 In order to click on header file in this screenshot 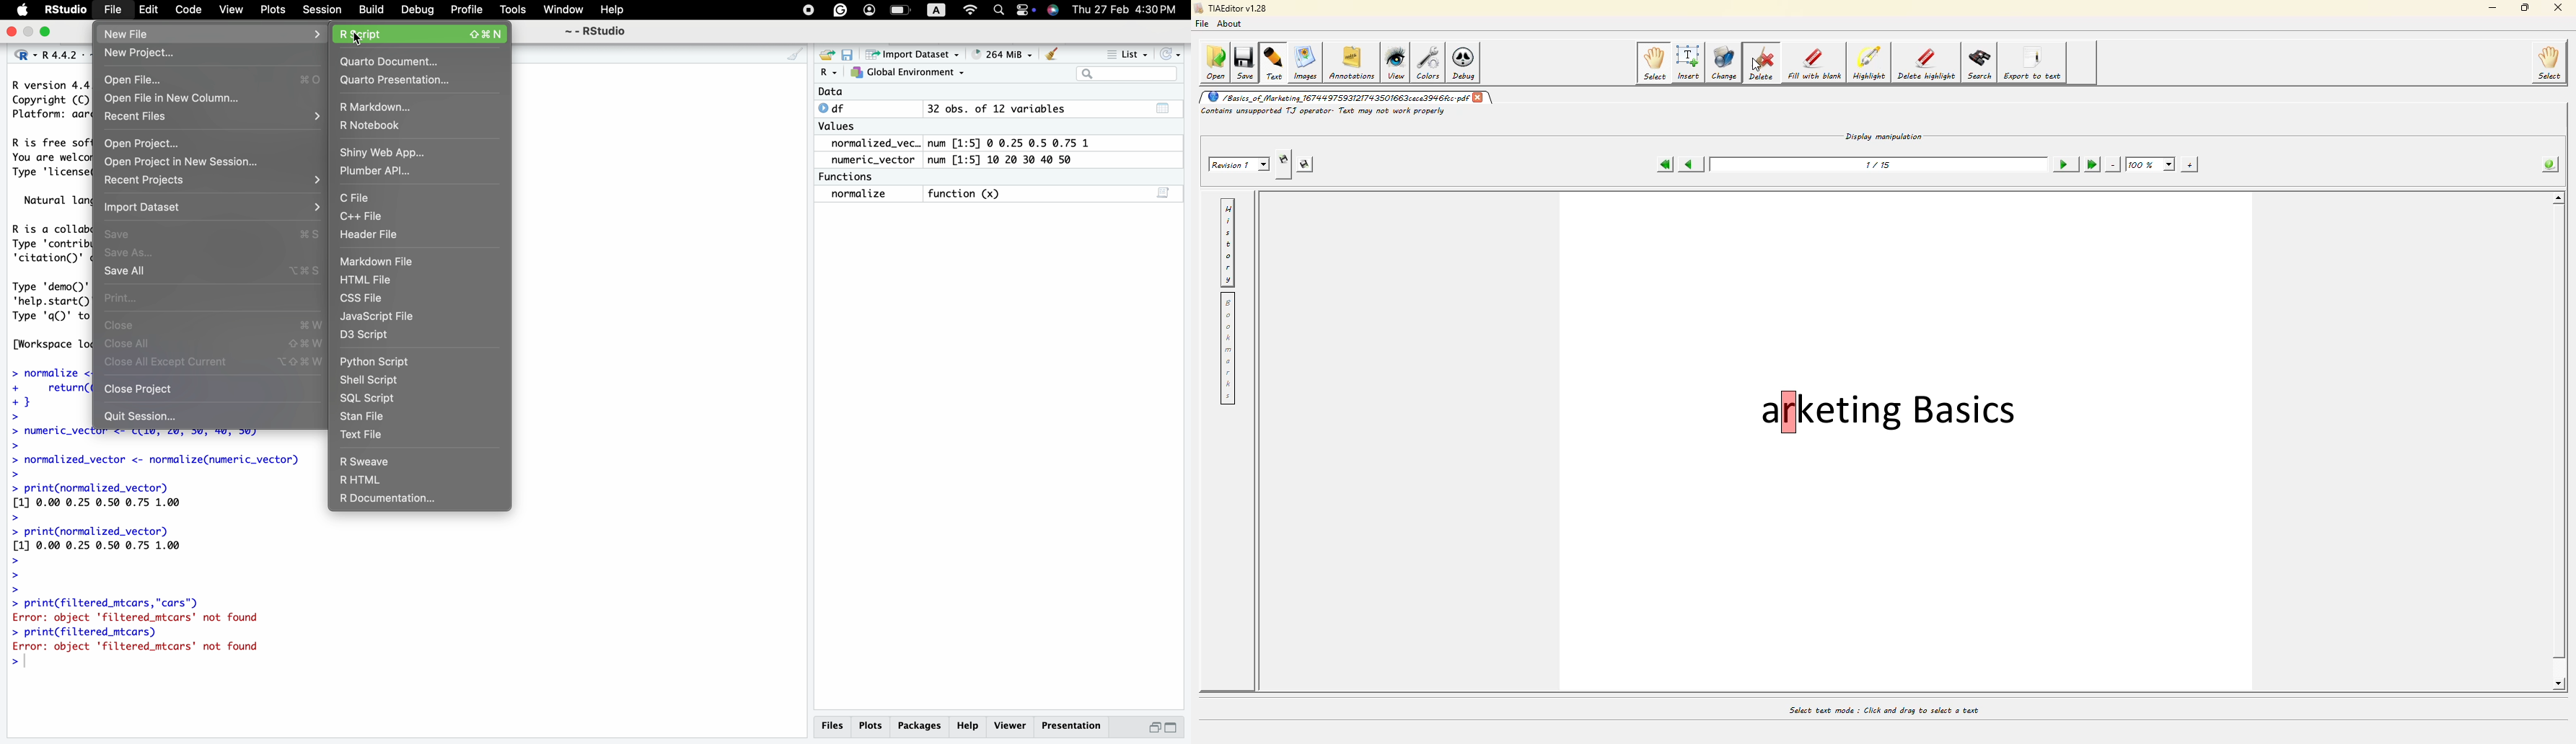, I will do `click(419, 237)`.